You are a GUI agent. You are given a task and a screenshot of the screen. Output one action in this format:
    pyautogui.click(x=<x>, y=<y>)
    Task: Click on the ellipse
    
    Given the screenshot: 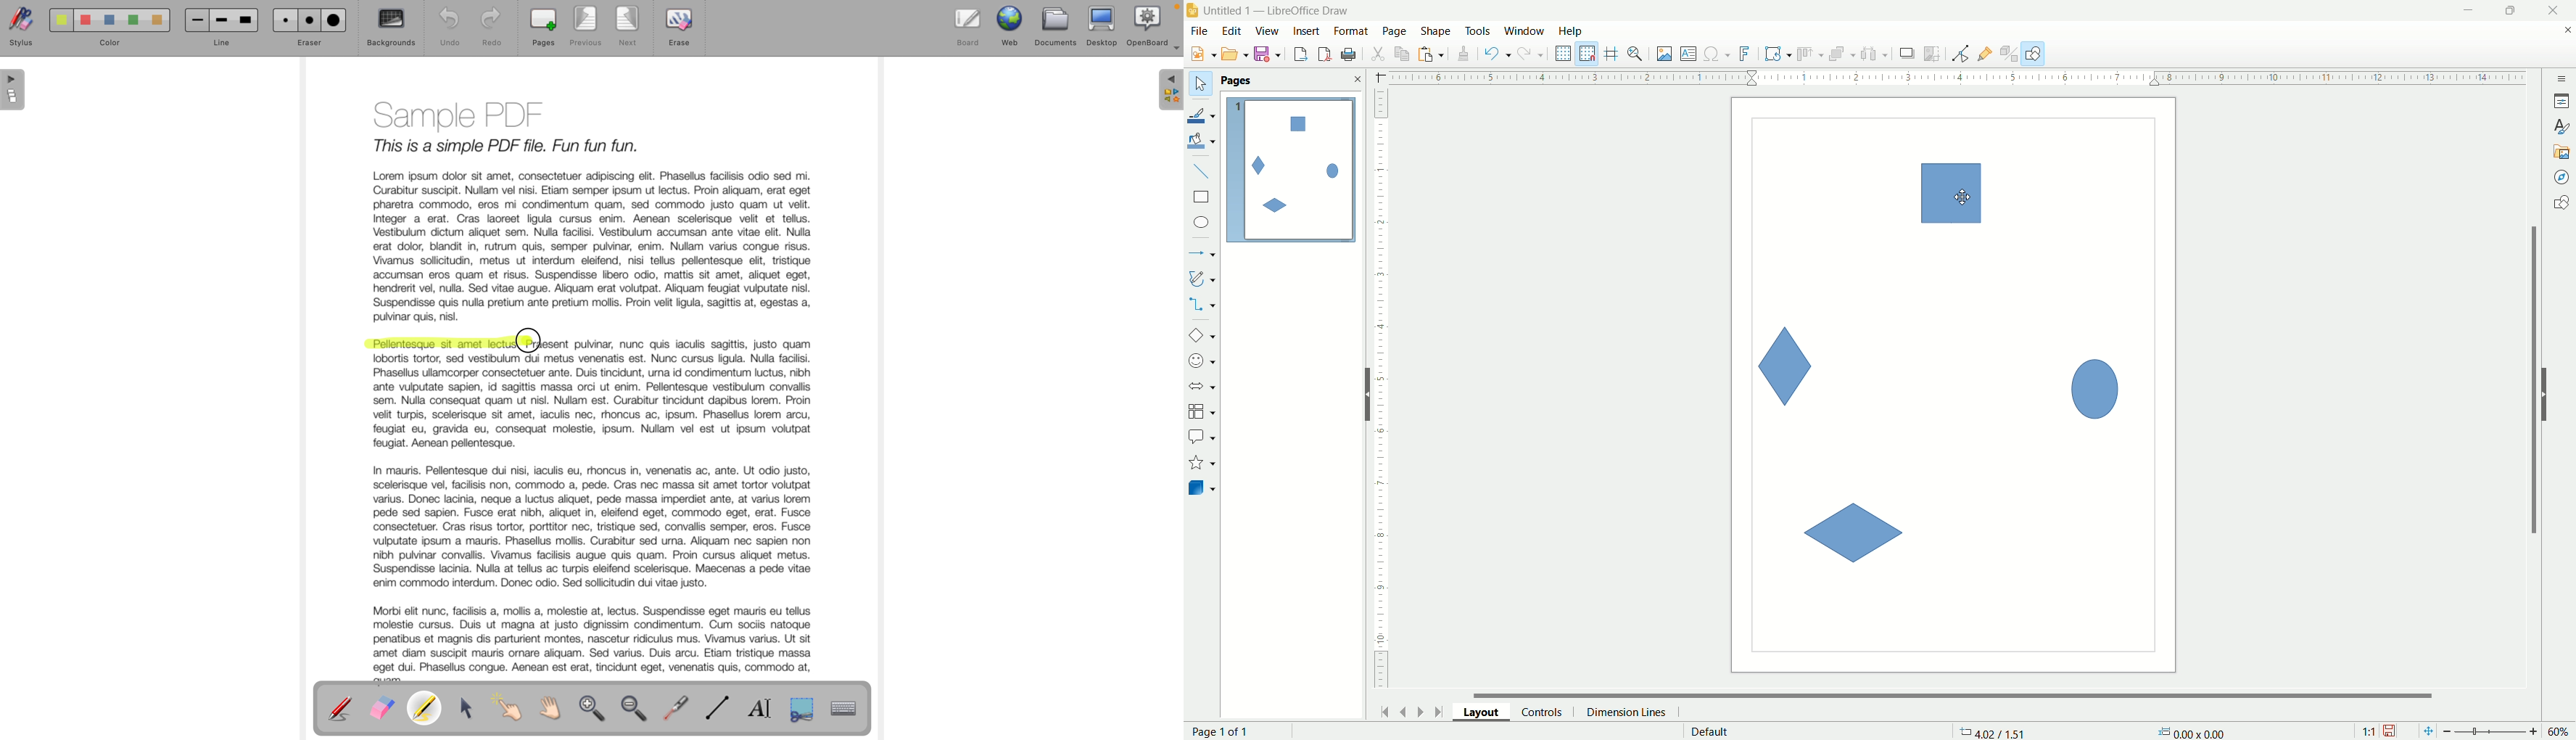 What is the action you would take?
    pyautogui.click(x=1203, y=224)
    